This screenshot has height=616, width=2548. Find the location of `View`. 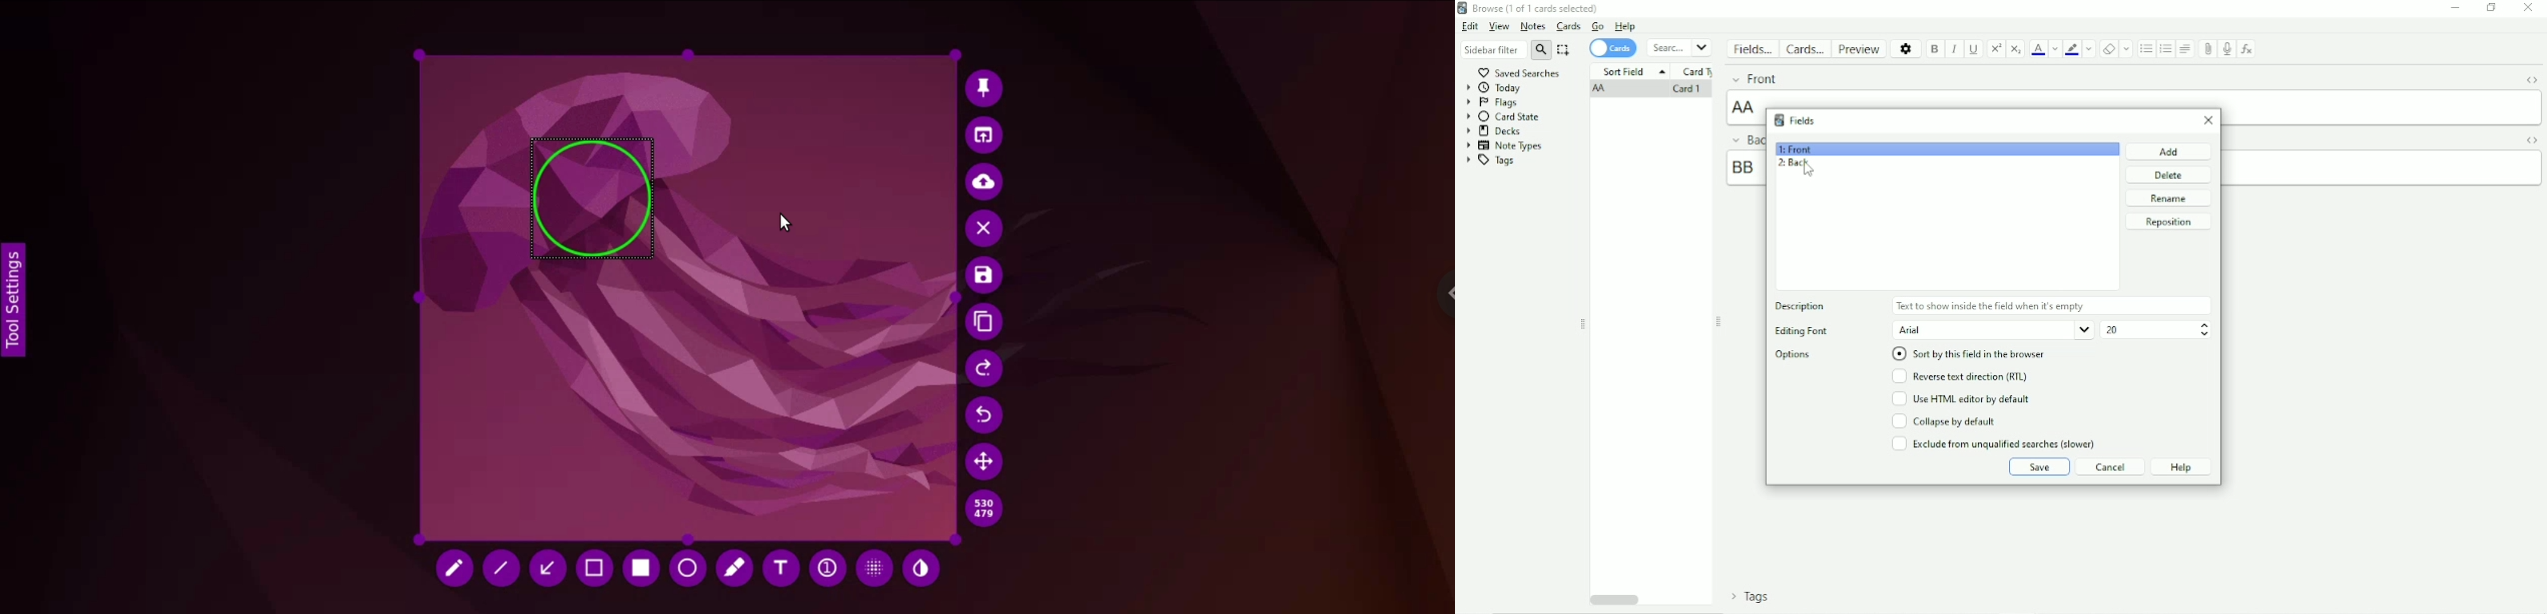

View is located at coordinates (1499, 27).